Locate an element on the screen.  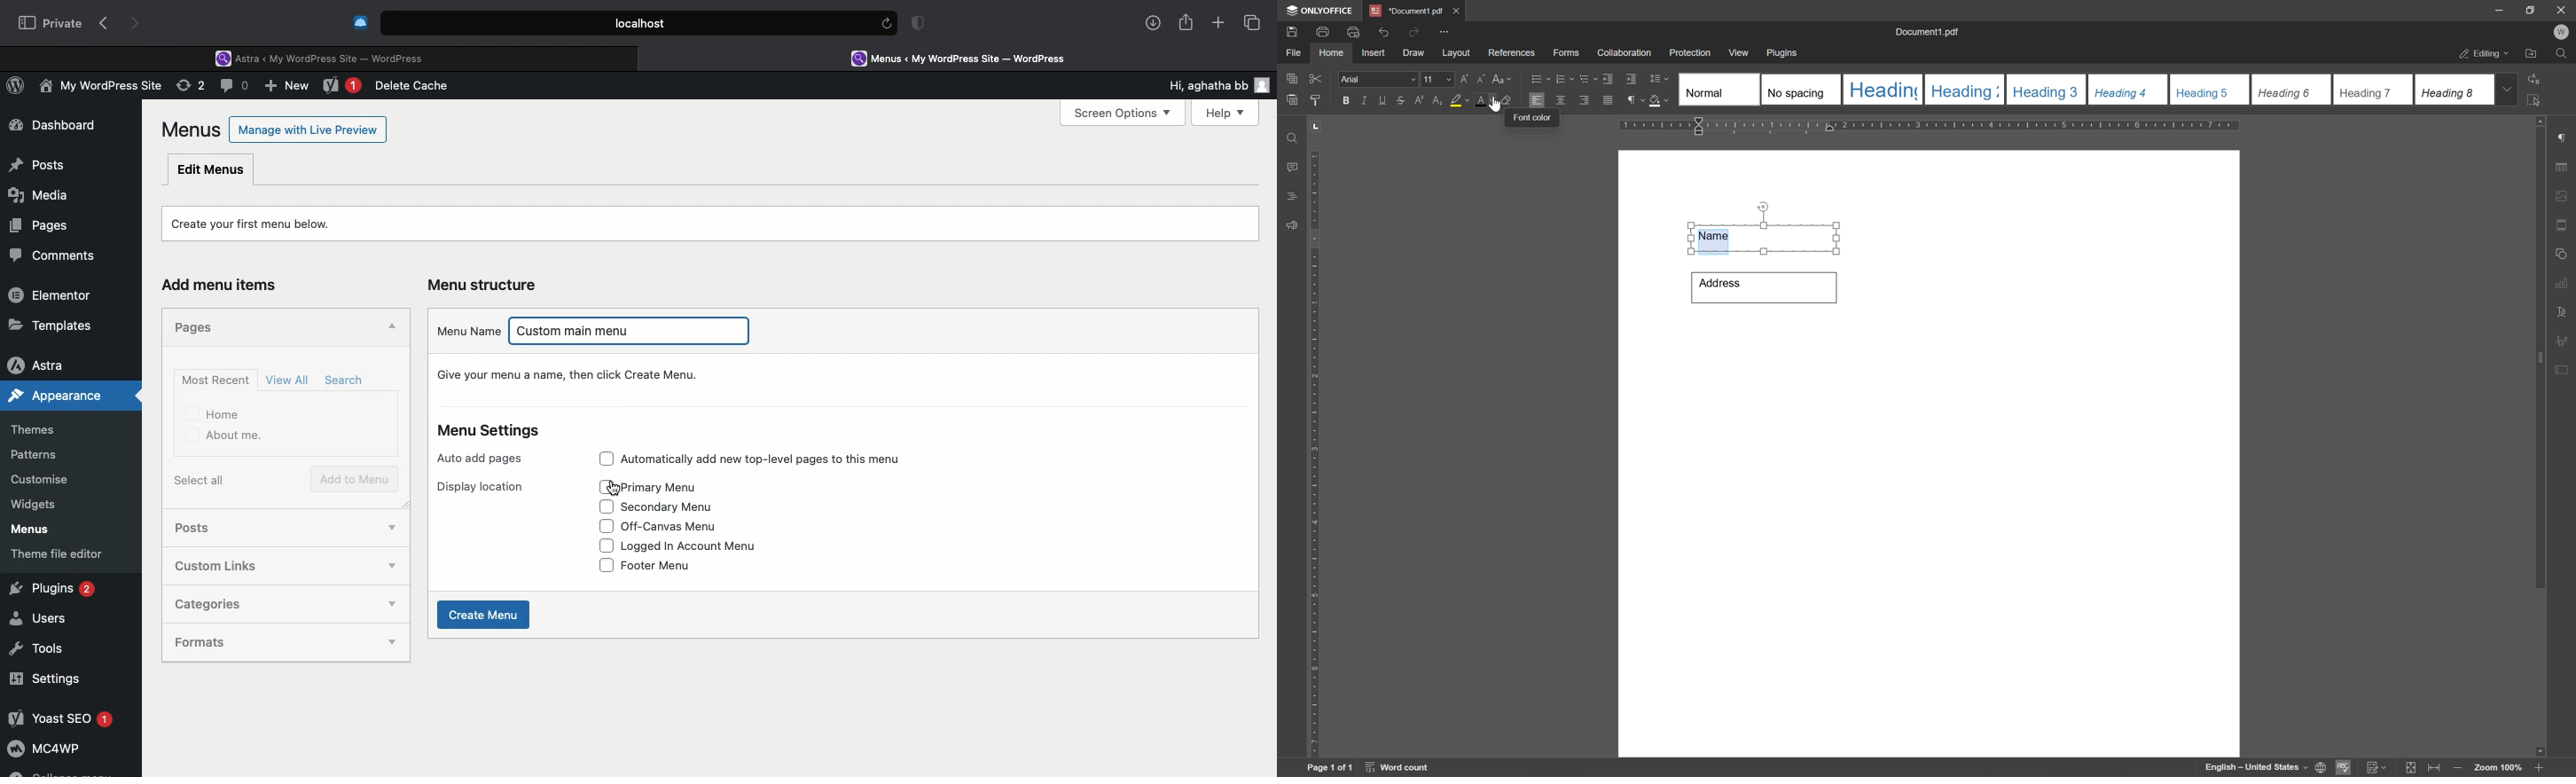
Menu structure is located at coordinates (486, 285).